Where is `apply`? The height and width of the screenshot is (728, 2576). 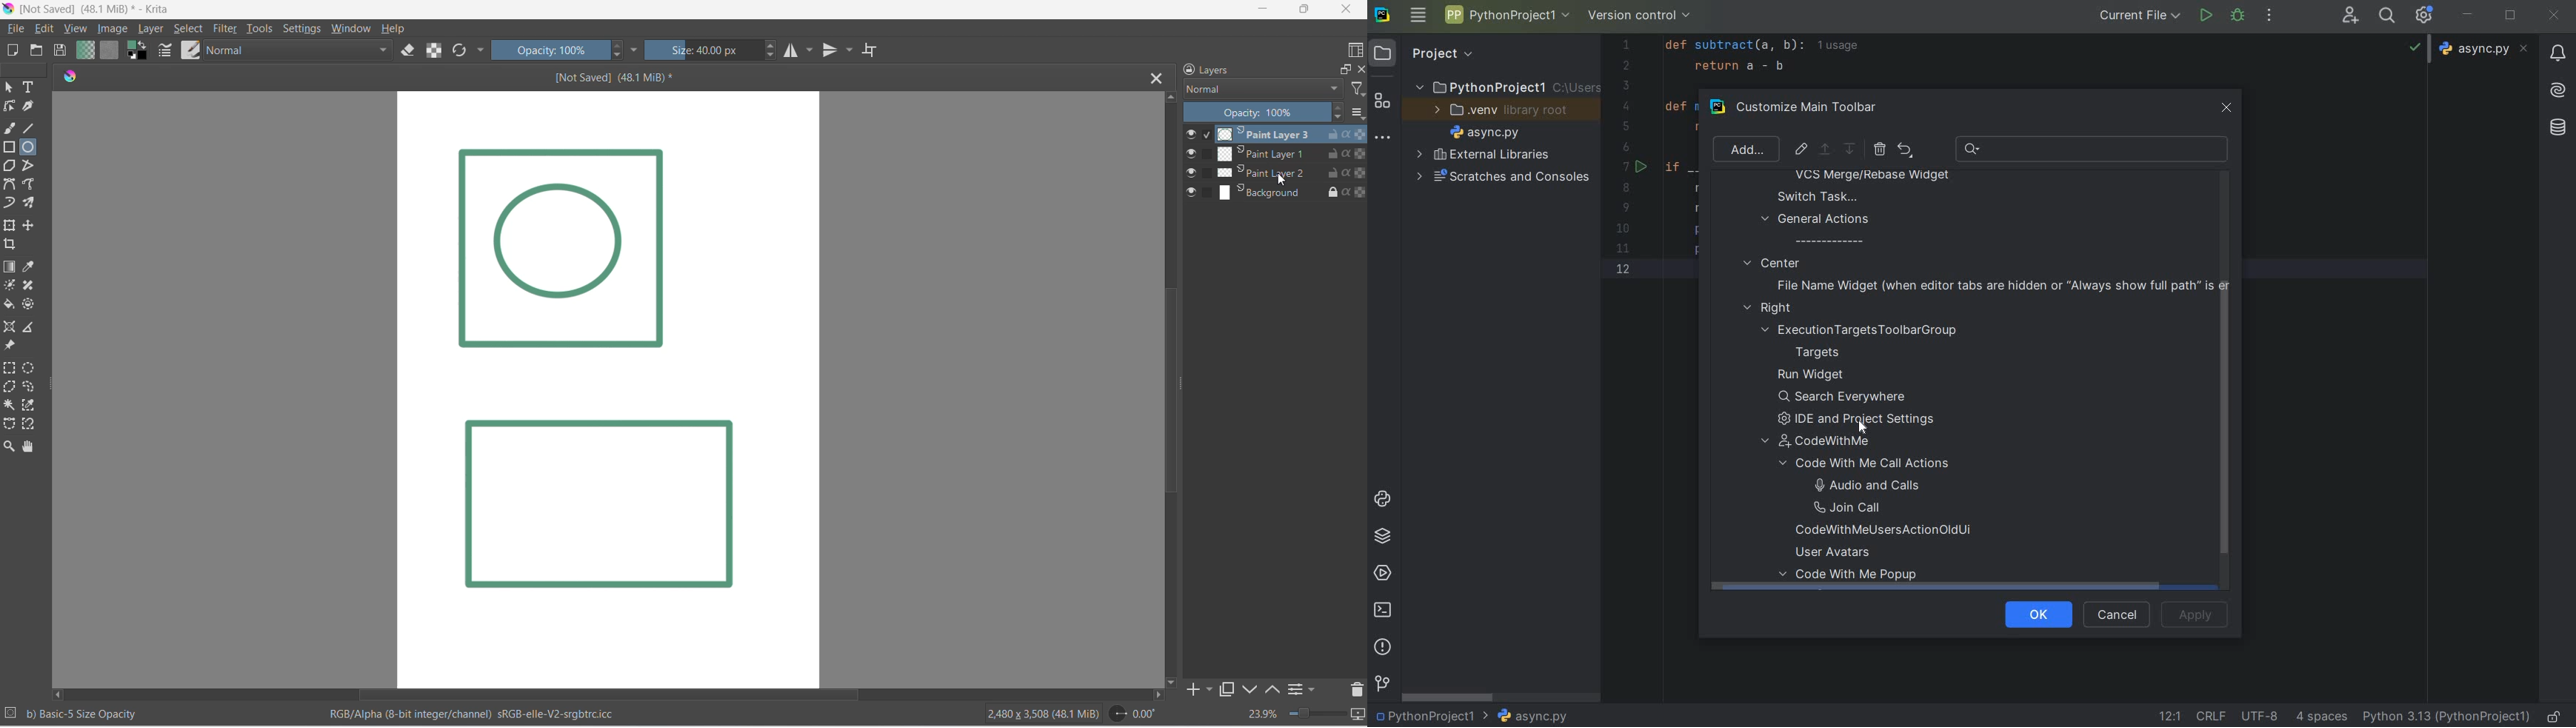
apply is located at coordinates (2195, 614).